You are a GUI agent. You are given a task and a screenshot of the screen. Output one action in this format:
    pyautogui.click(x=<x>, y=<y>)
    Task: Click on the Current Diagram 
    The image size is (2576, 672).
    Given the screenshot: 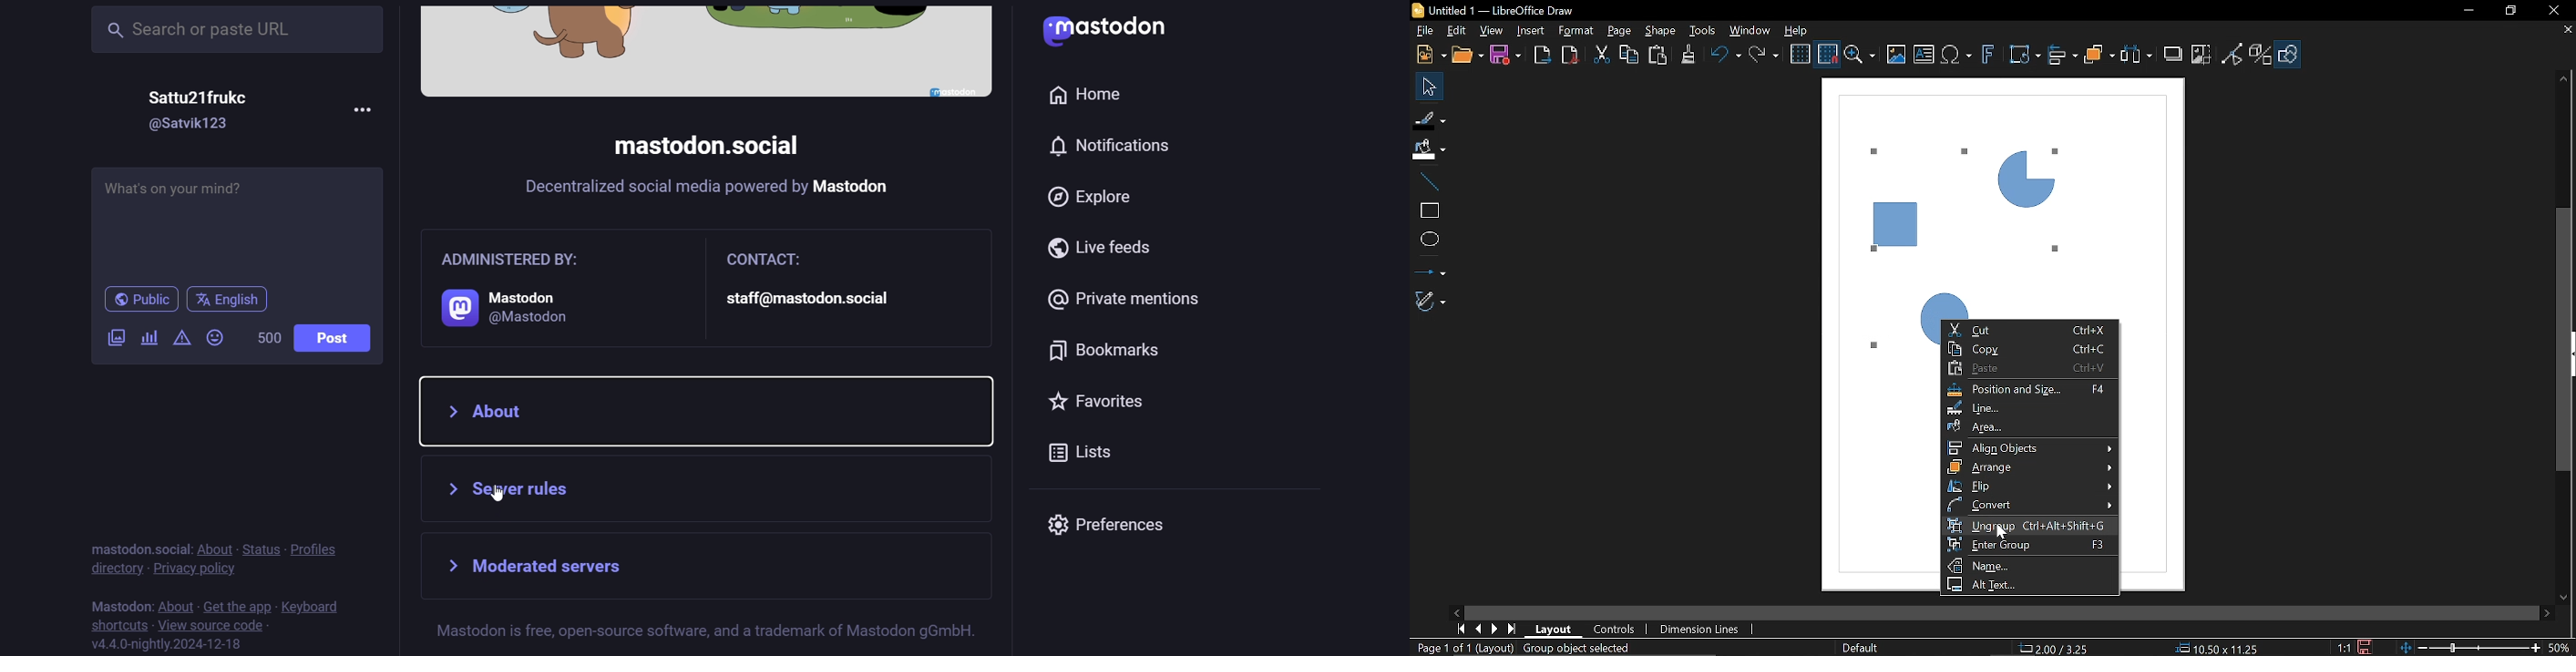 What is the action you would take?
    pyautogui.click(x=1960, y=228)
    